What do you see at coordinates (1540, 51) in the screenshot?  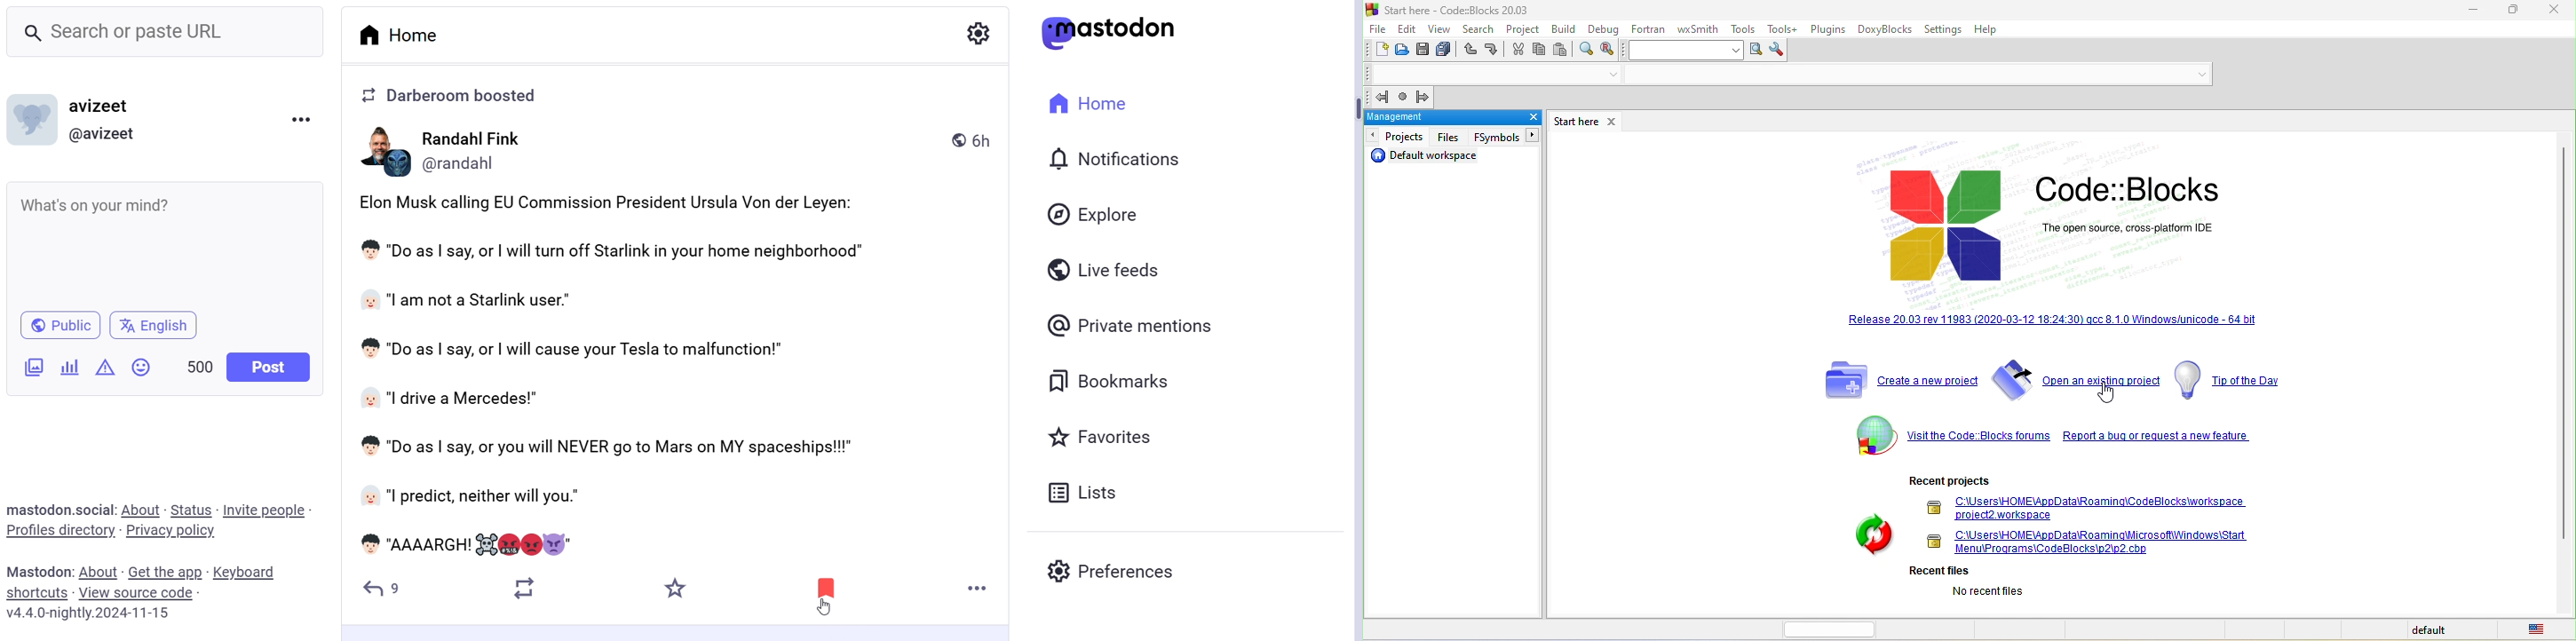 I see `copy` at bounding box center [1540, 51].